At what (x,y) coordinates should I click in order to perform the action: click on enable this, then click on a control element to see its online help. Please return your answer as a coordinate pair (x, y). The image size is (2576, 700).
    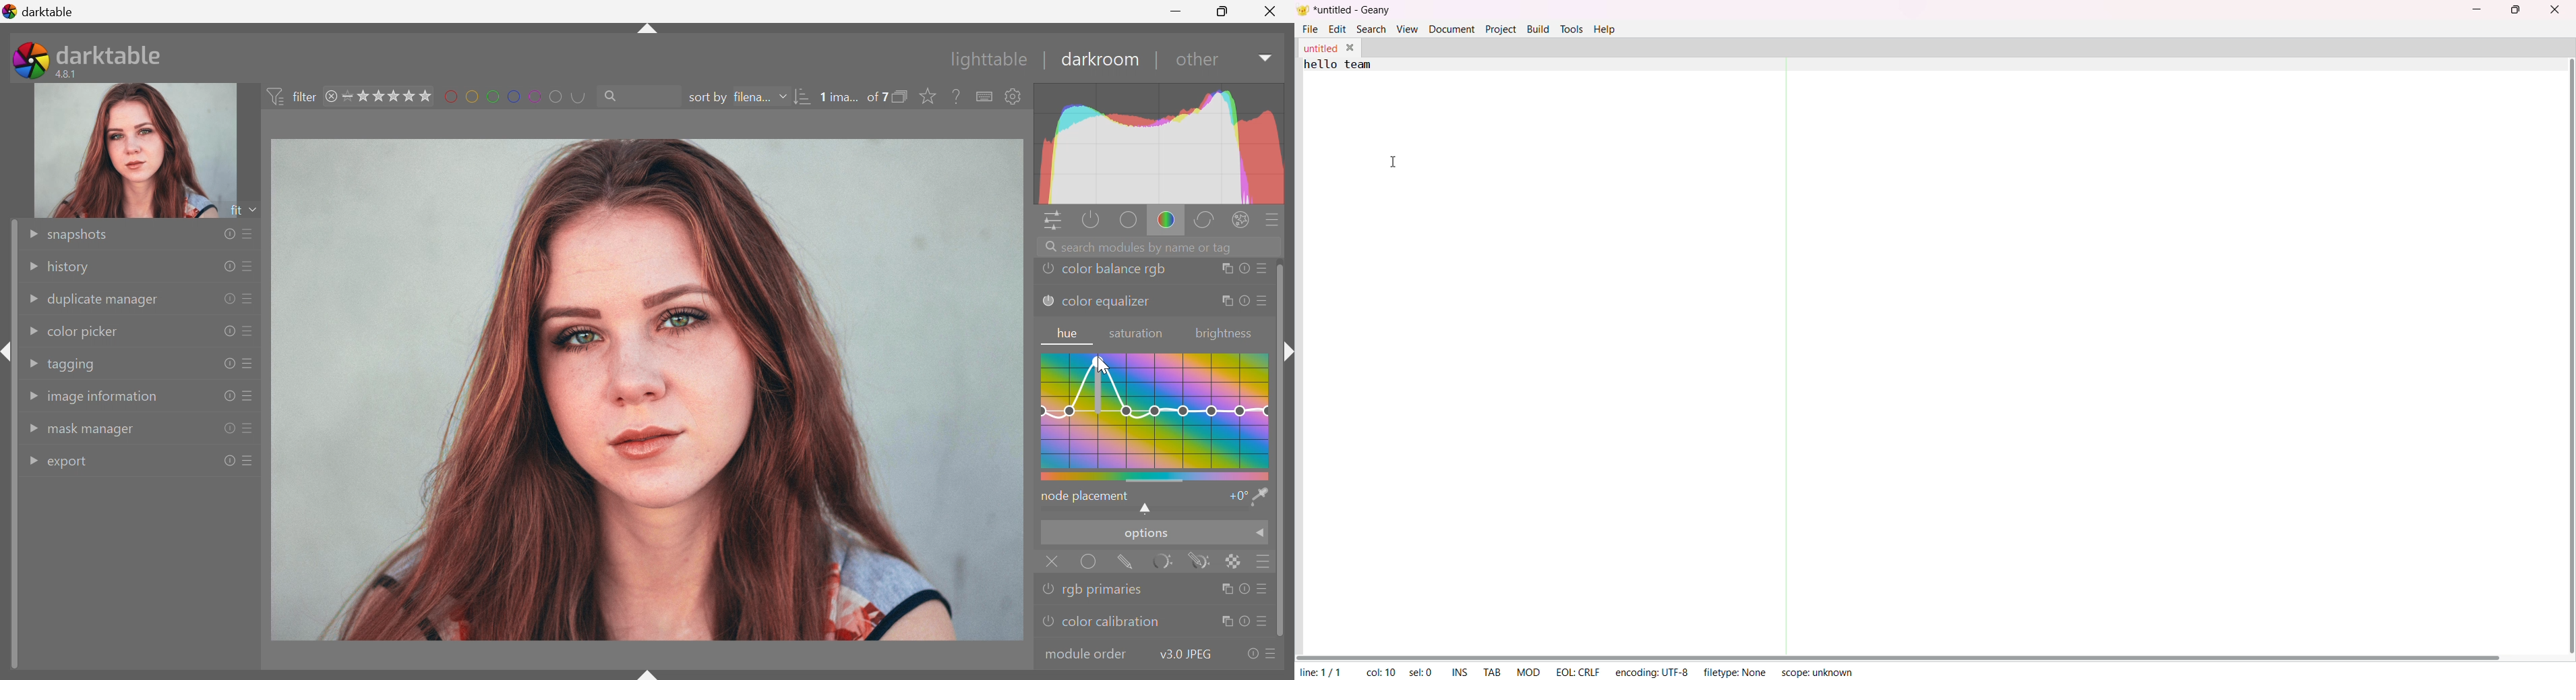
    Looking at the image, I should click on (957, 96).